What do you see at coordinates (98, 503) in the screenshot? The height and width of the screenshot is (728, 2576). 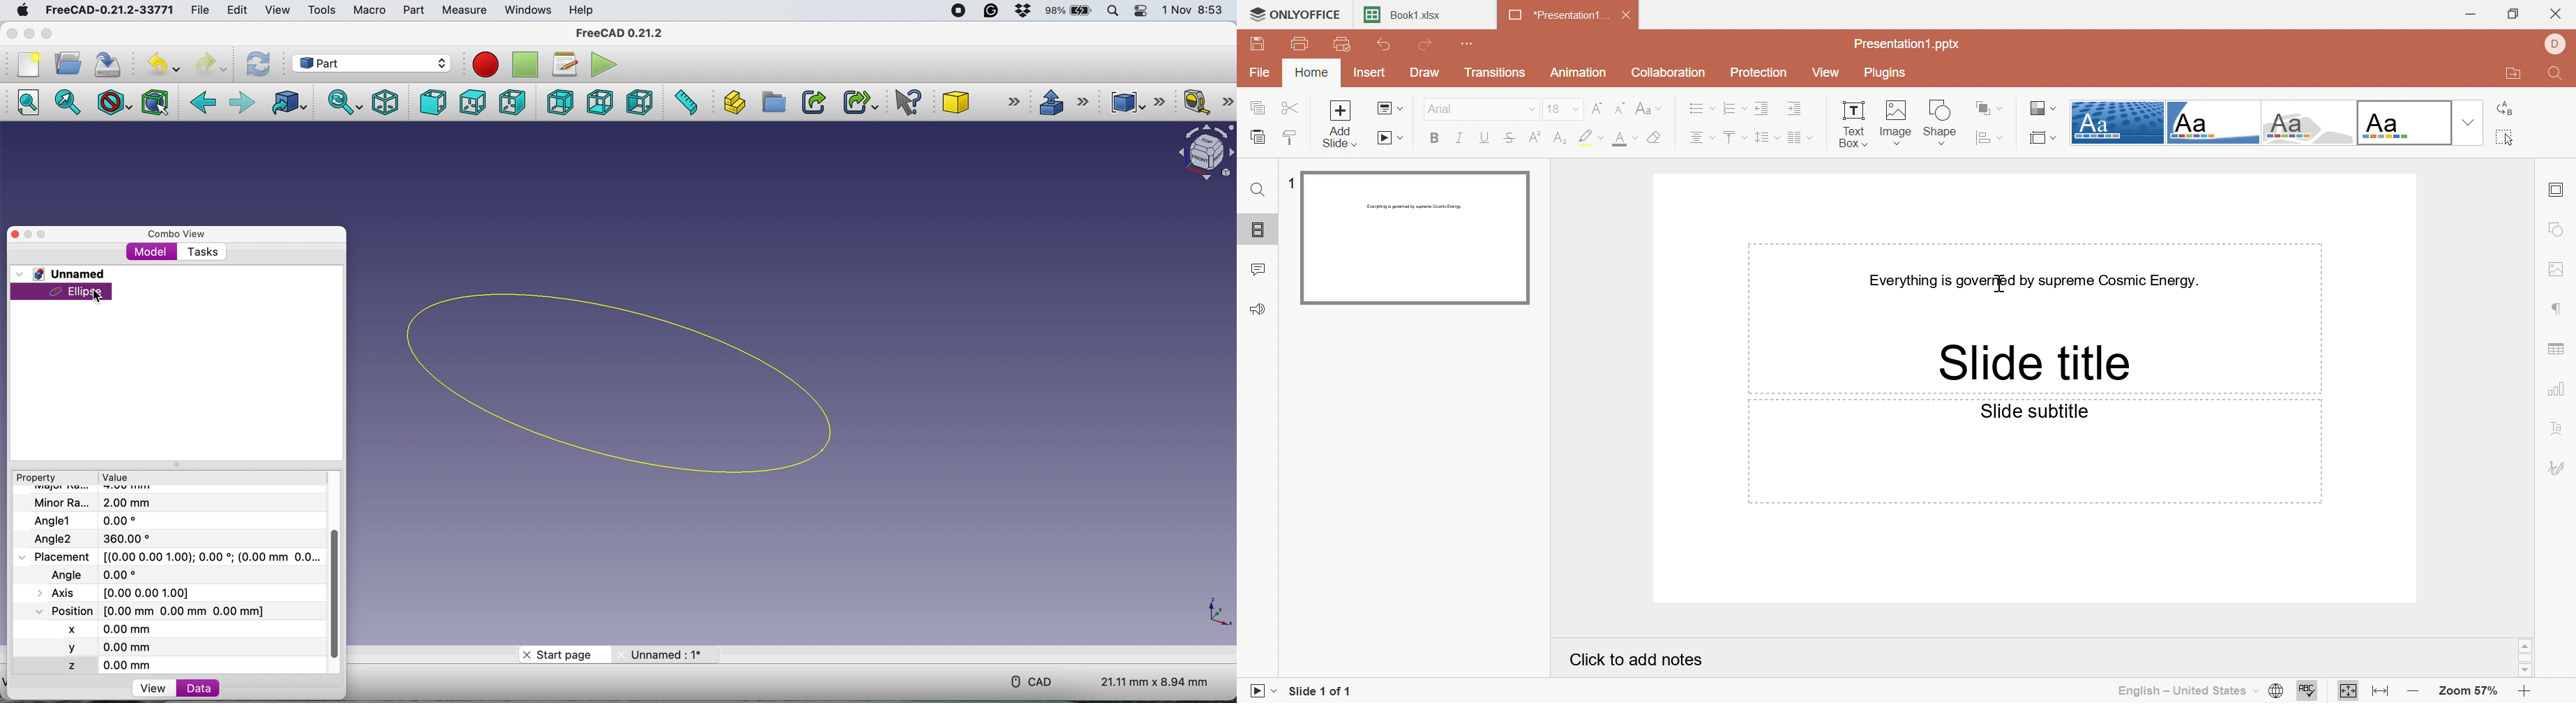 I see `file name` at bounding box center [98, 503].